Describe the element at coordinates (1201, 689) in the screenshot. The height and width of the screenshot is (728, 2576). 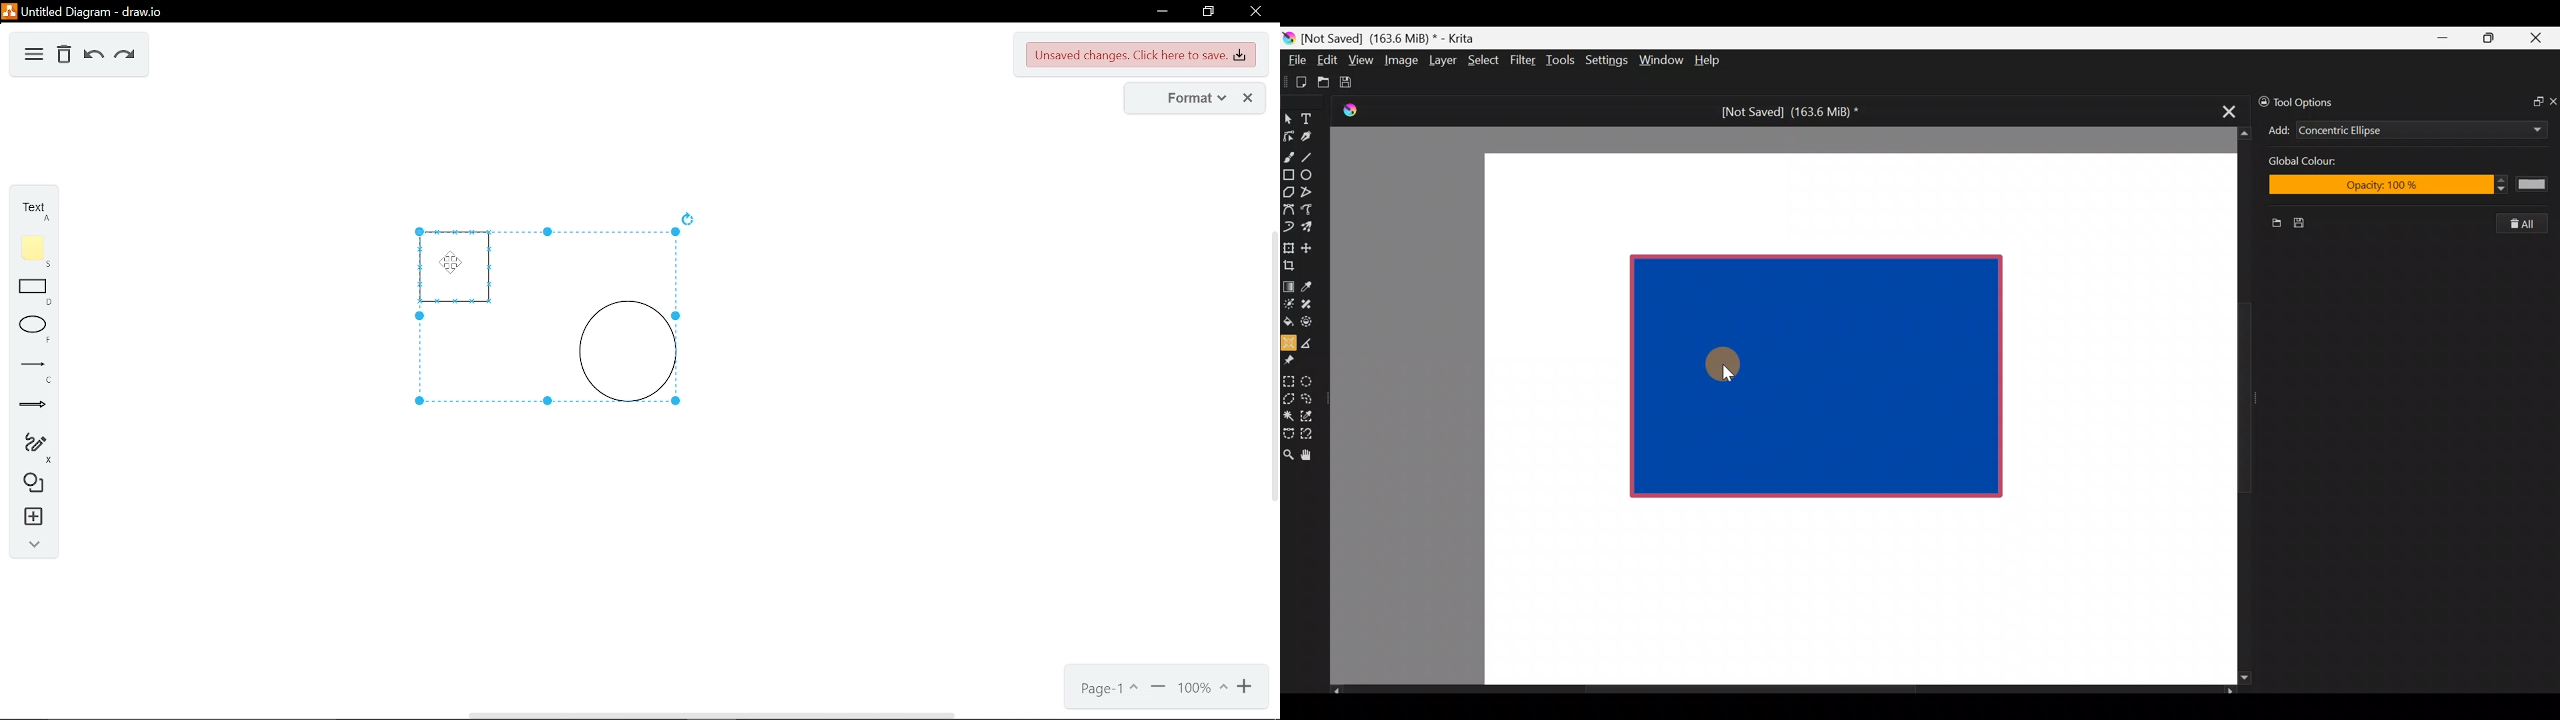
I see `current zoom` at that location.